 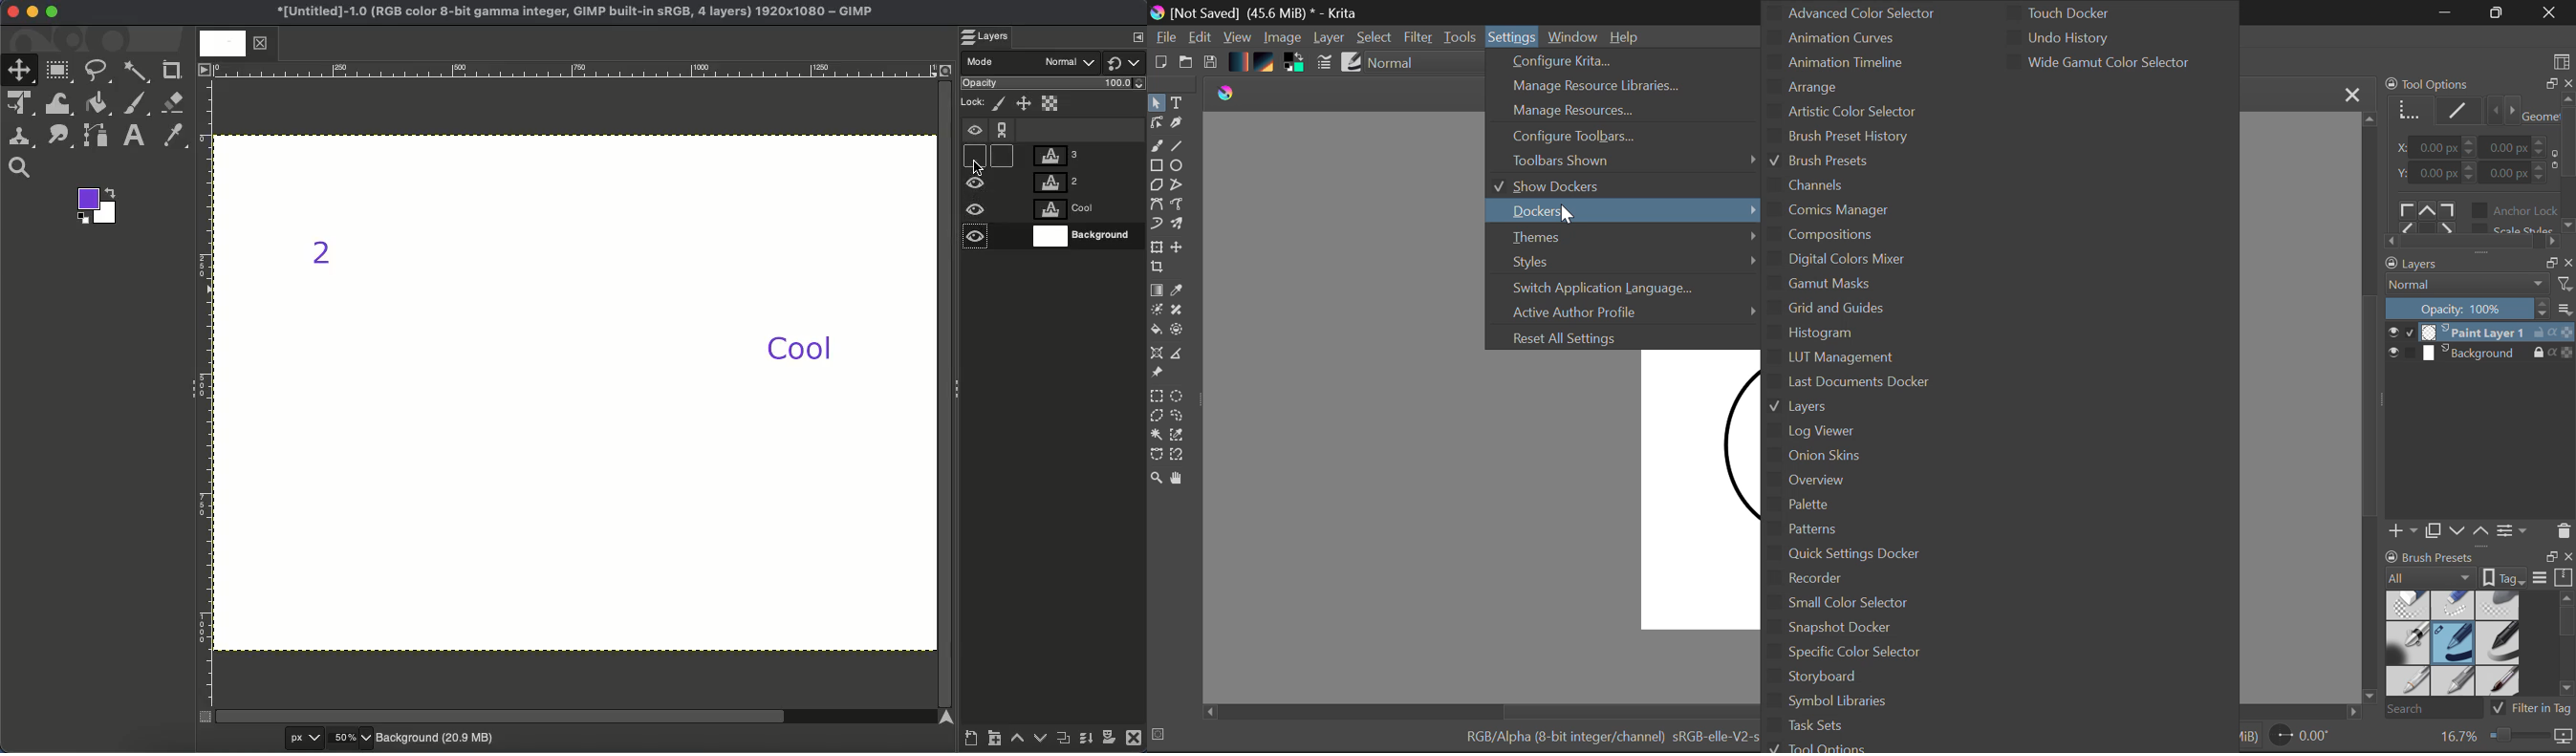 I want to click on Select, so click(x=1375, y=38).